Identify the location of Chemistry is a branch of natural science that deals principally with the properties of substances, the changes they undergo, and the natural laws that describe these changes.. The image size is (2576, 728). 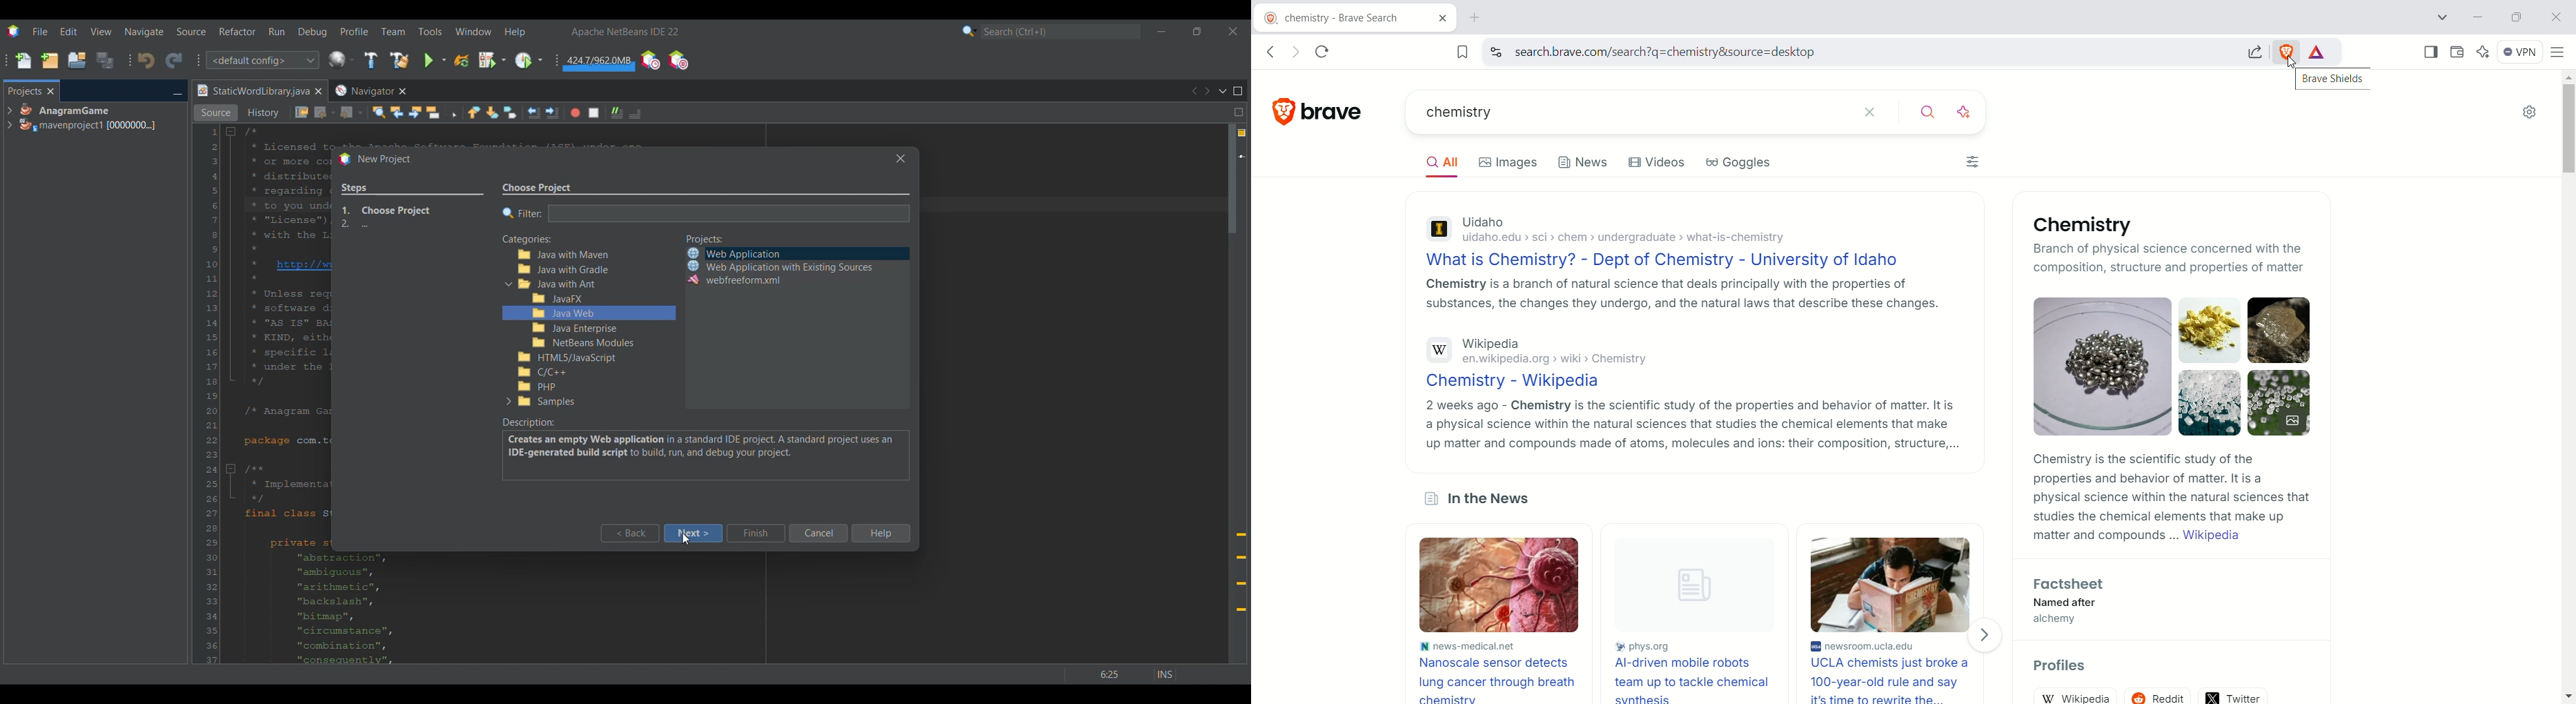
(1679, 294).